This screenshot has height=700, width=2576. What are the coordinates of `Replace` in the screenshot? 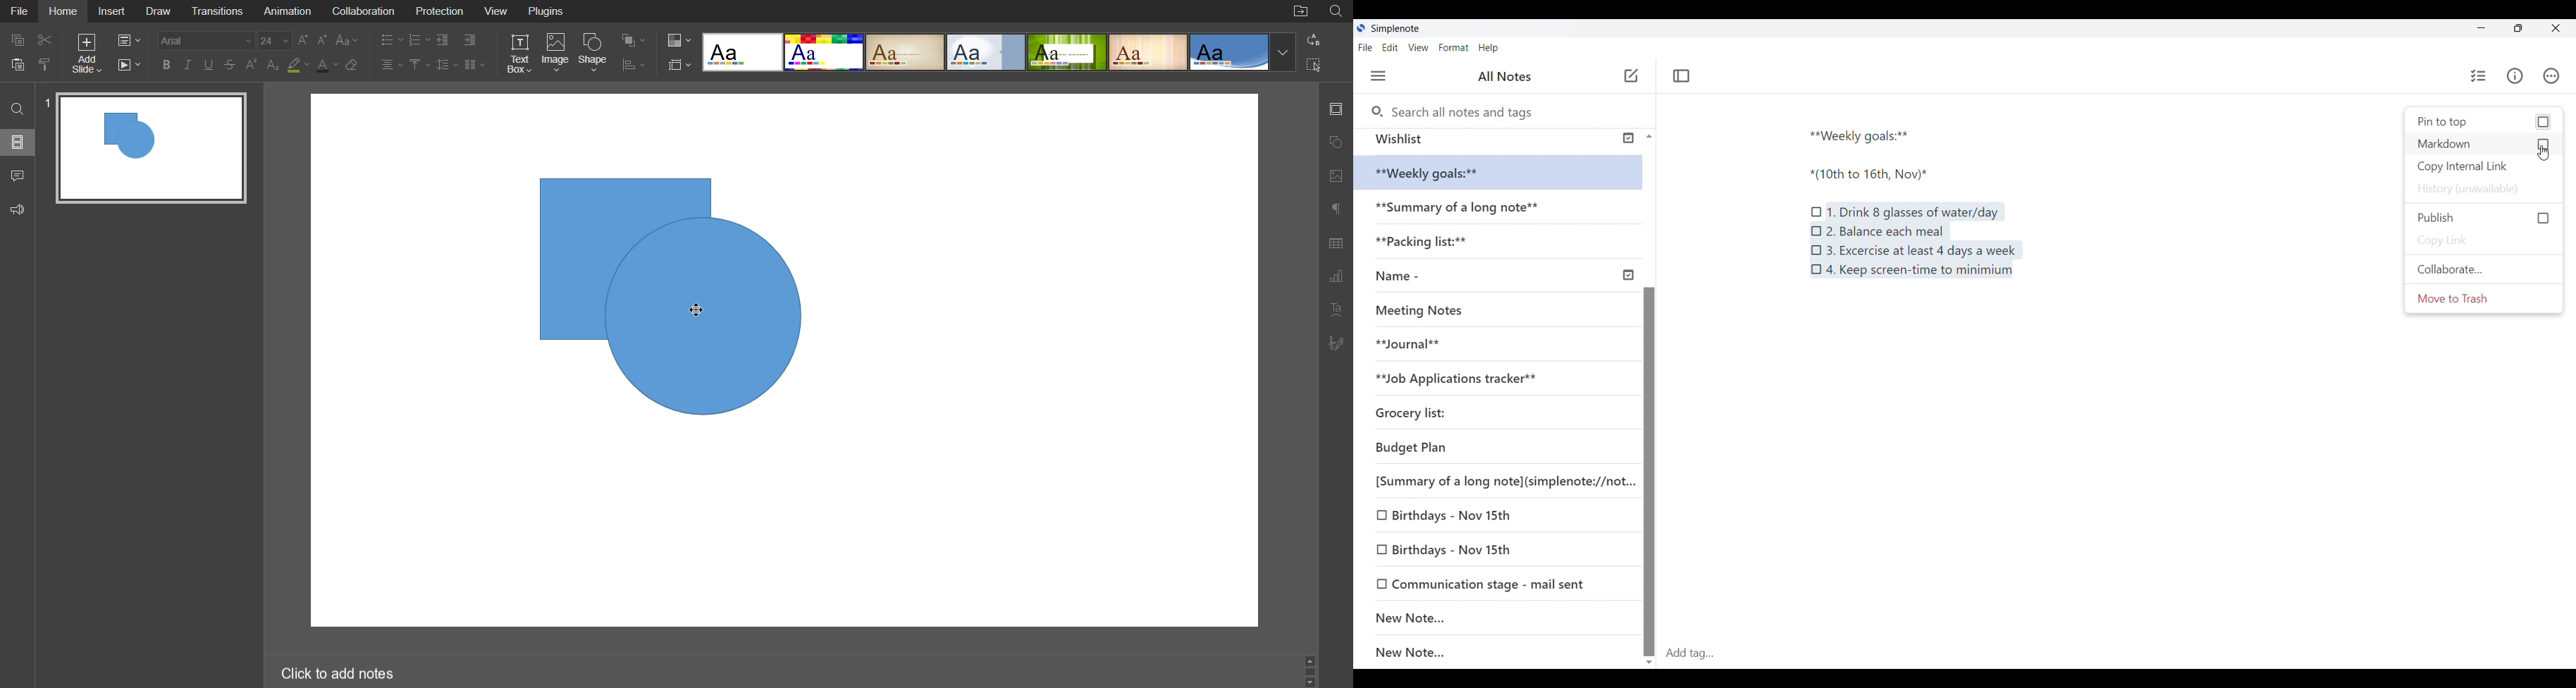 It's located at (1312, 39).